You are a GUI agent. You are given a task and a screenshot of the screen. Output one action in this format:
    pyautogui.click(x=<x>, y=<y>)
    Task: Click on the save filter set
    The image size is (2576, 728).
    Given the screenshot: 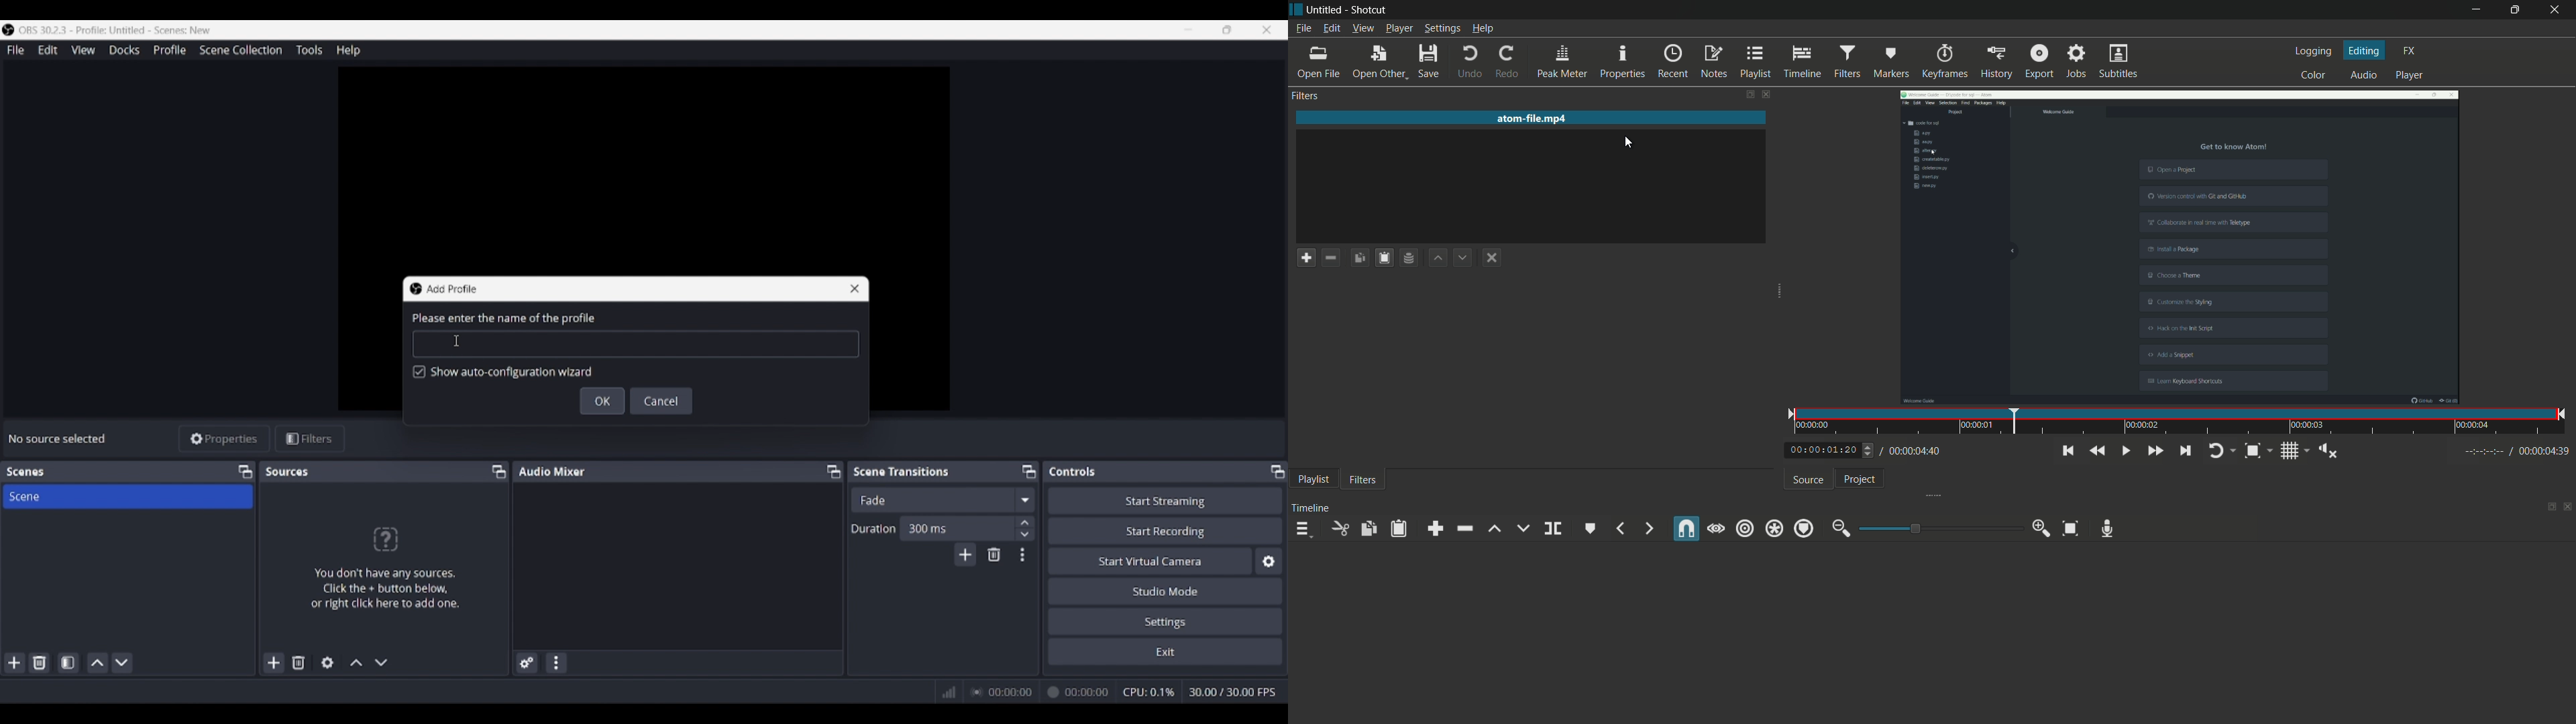 What is the action you would take?
    pyautogui.click(x=1409, y=257)
    